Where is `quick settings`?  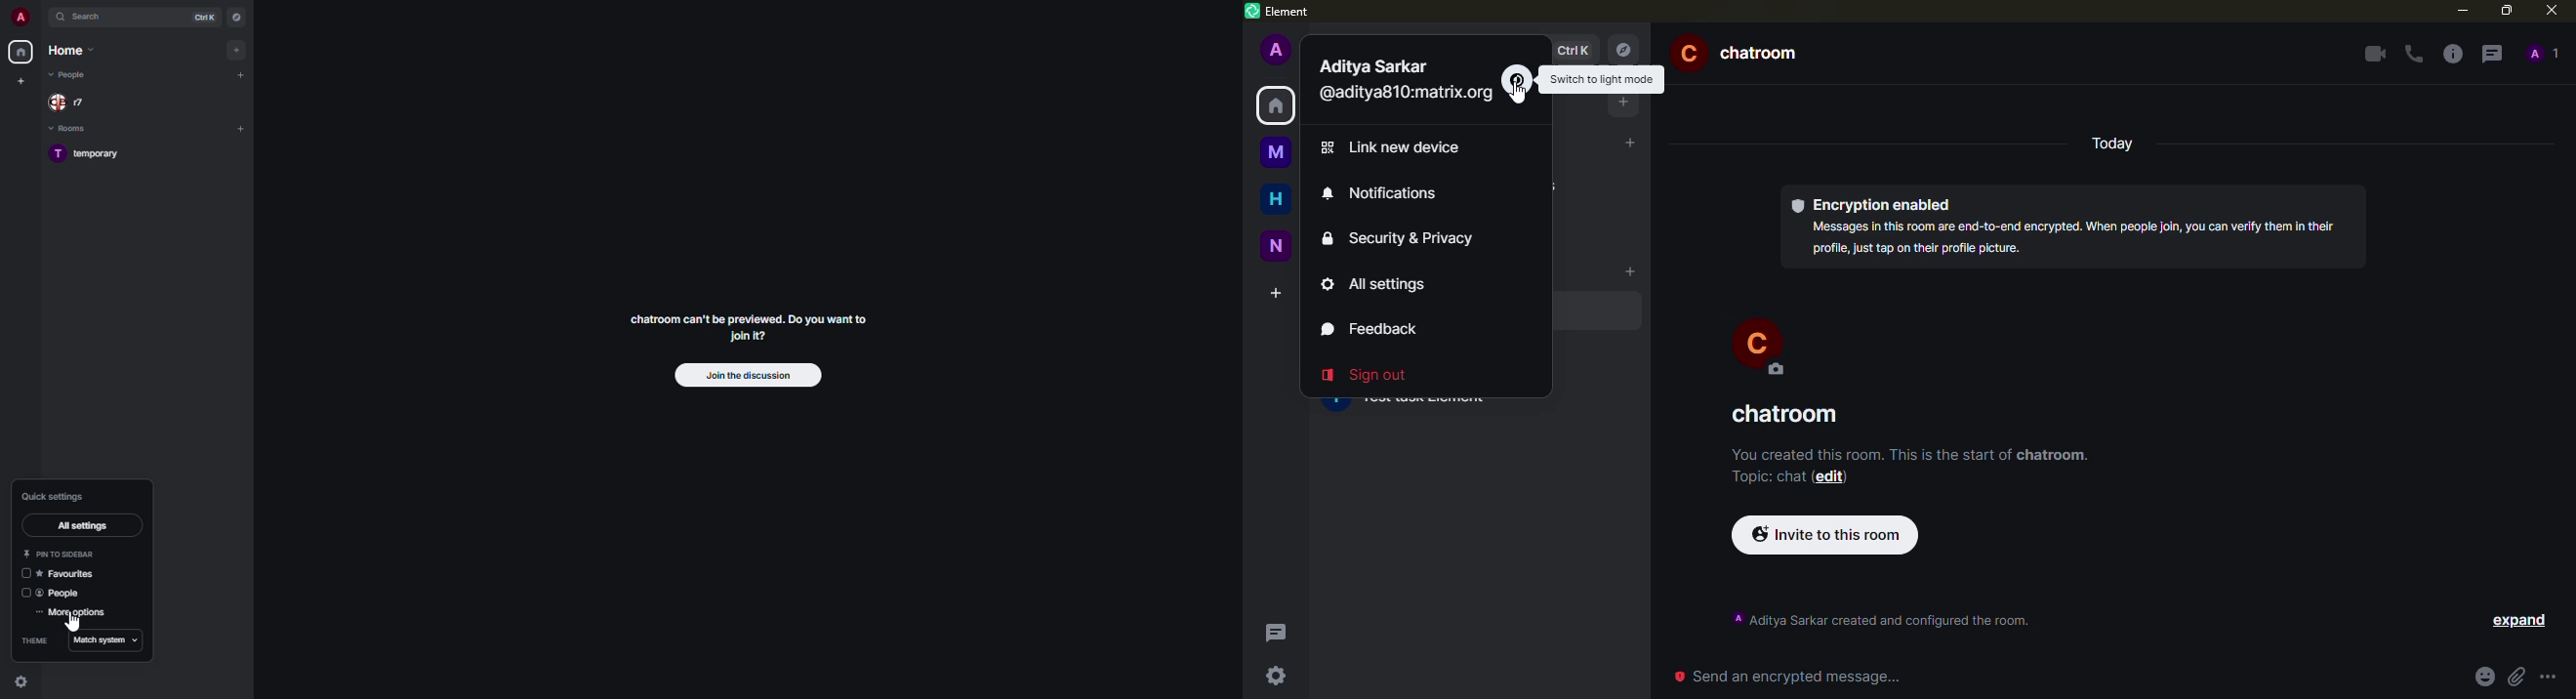 quick settings is located at coordinates (18, 683).